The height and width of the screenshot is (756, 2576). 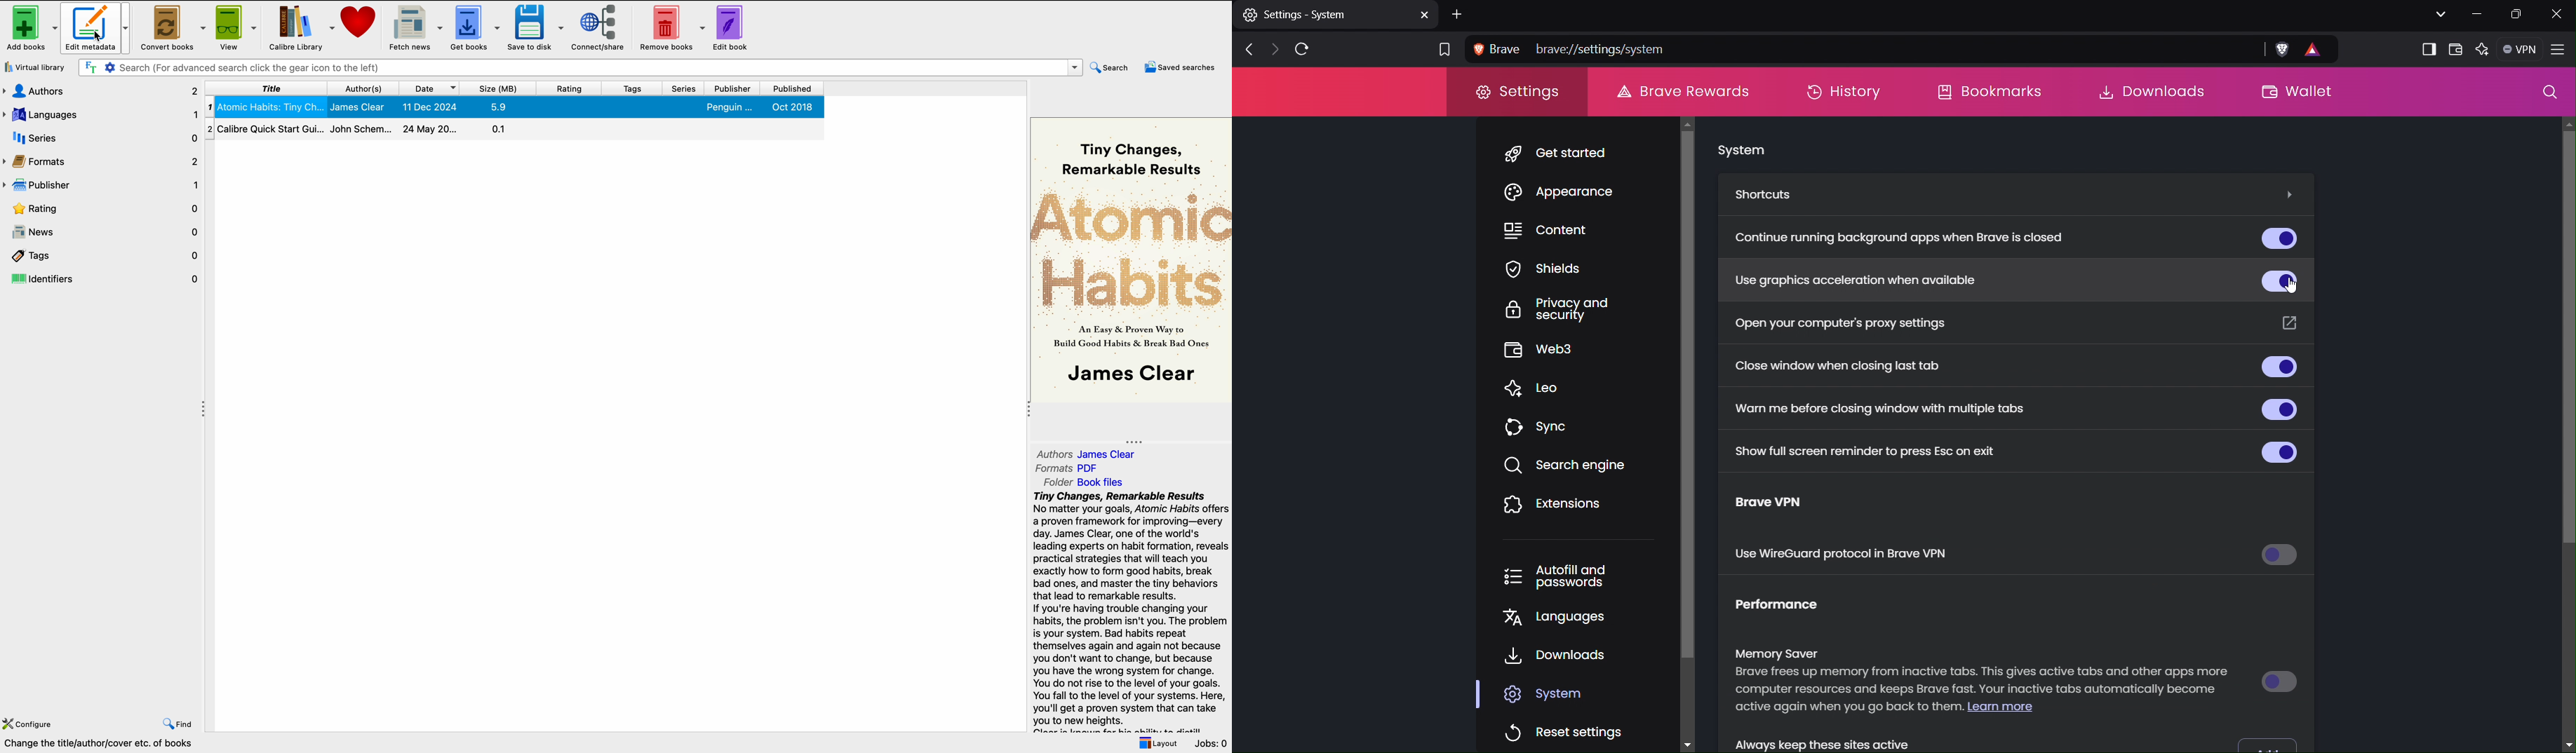 What do you see at coordinates (179, 725) in the screenshot?
I see `find` at bounding box center [179, 725].